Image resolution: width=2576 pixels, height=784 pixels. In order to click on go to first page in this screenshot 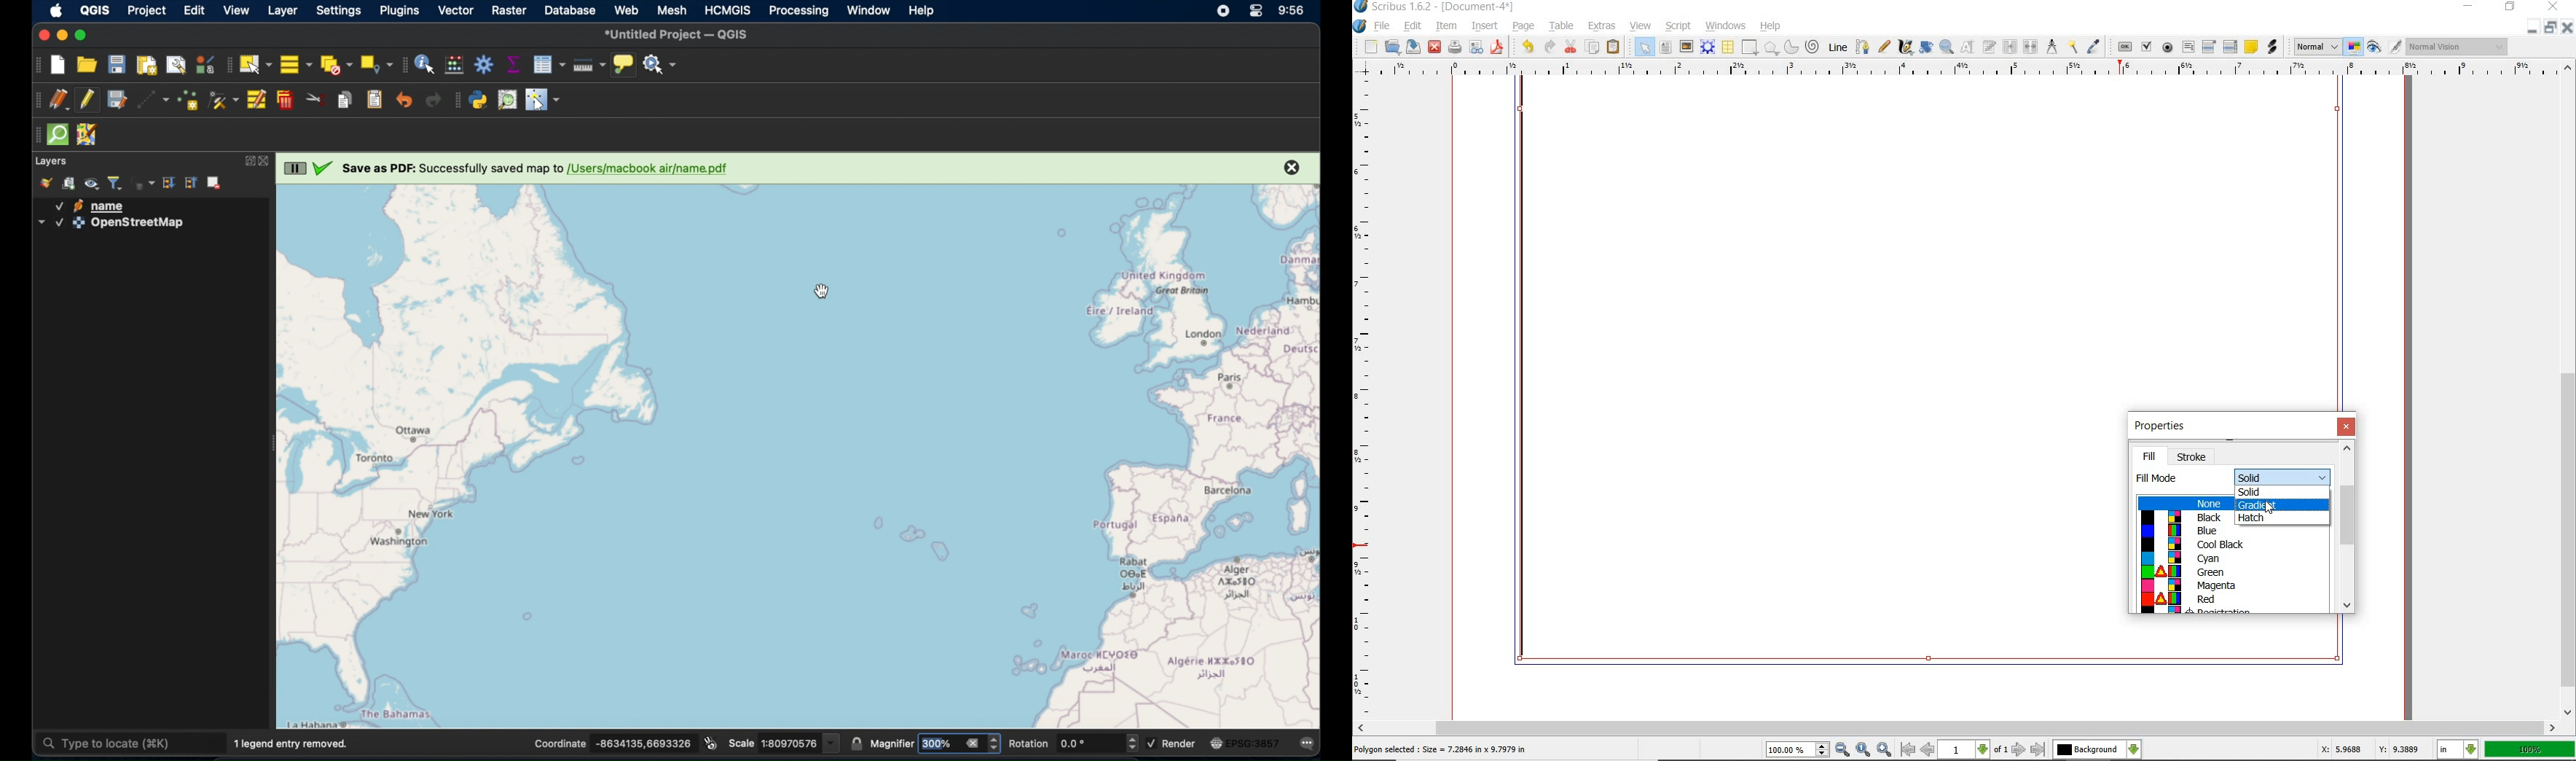, I will do `click(1909, 750)`.